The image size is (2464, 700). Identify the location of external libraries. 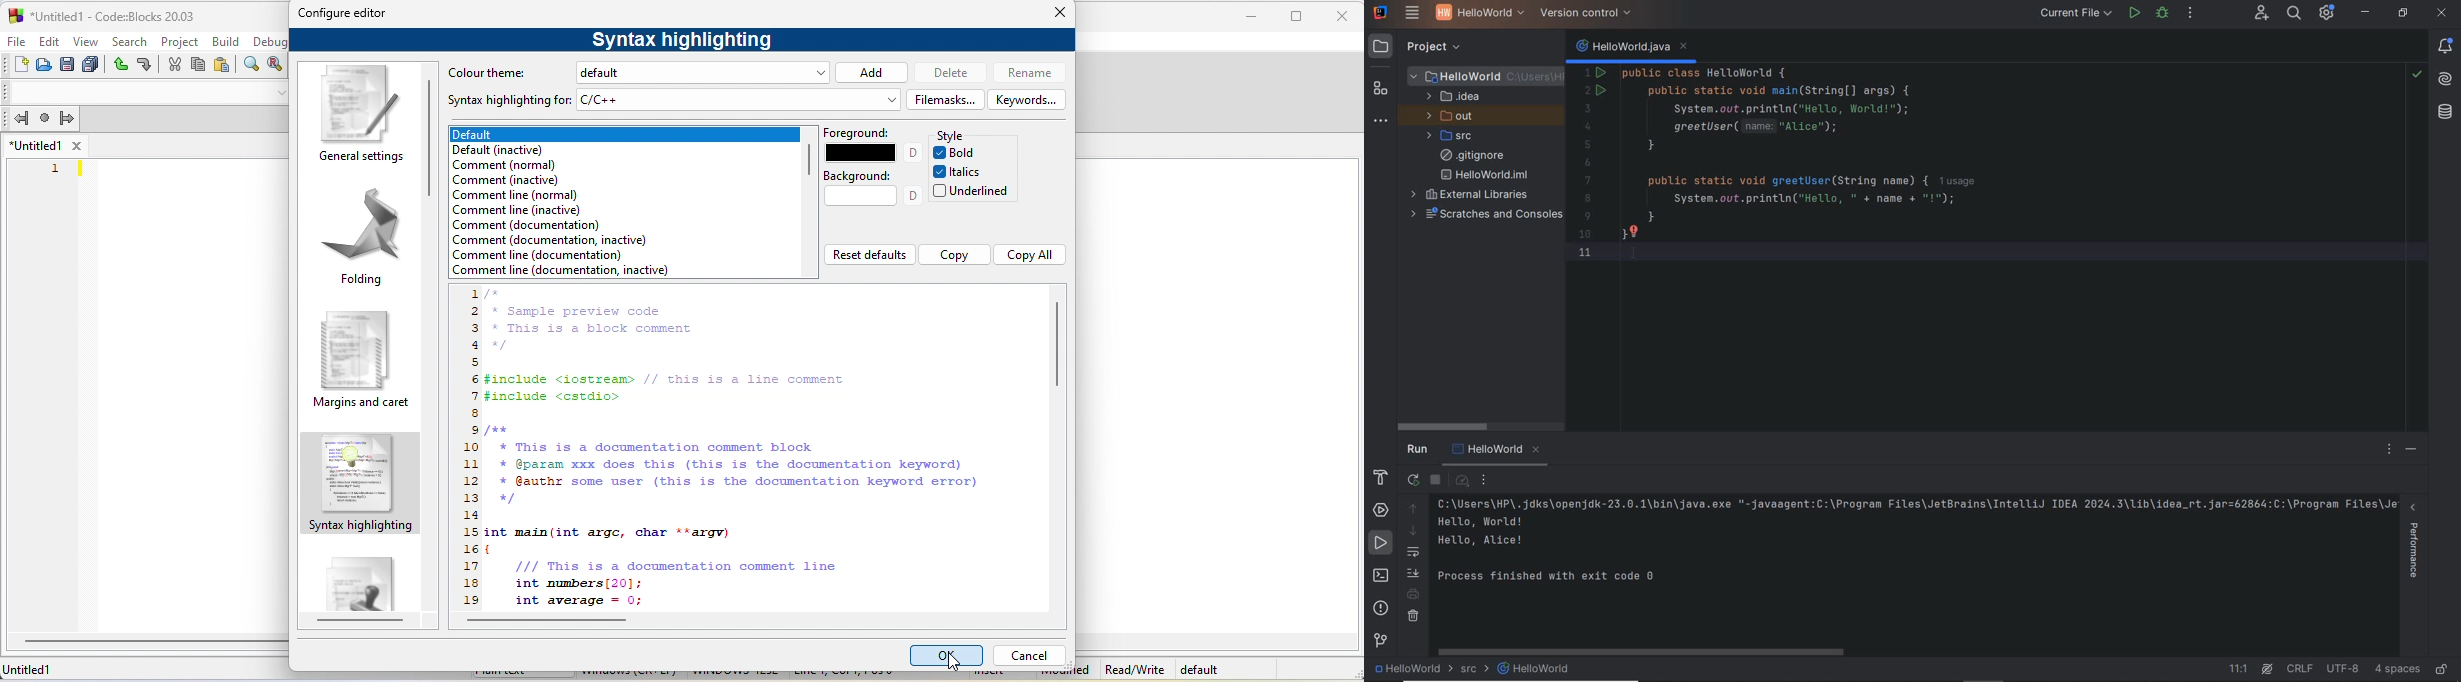
(1470, 195).